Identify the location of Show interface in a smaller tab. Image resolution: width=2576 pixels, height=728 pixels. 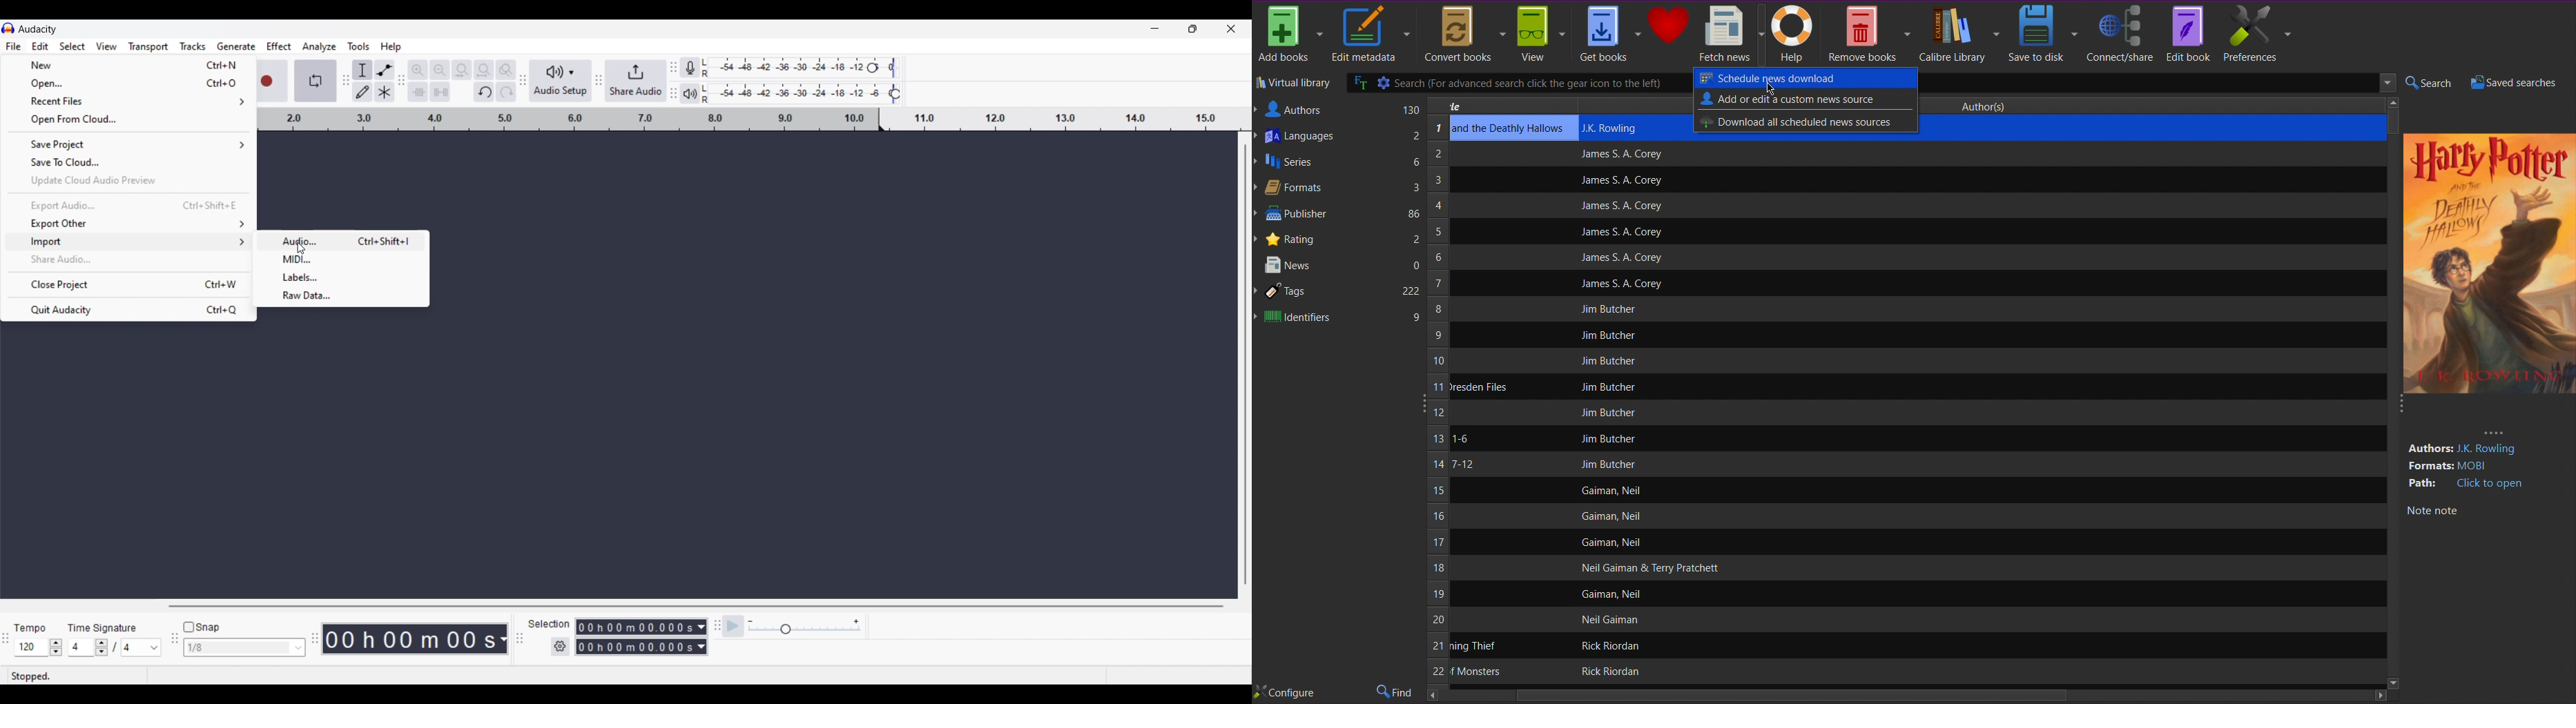
(1193, 29).